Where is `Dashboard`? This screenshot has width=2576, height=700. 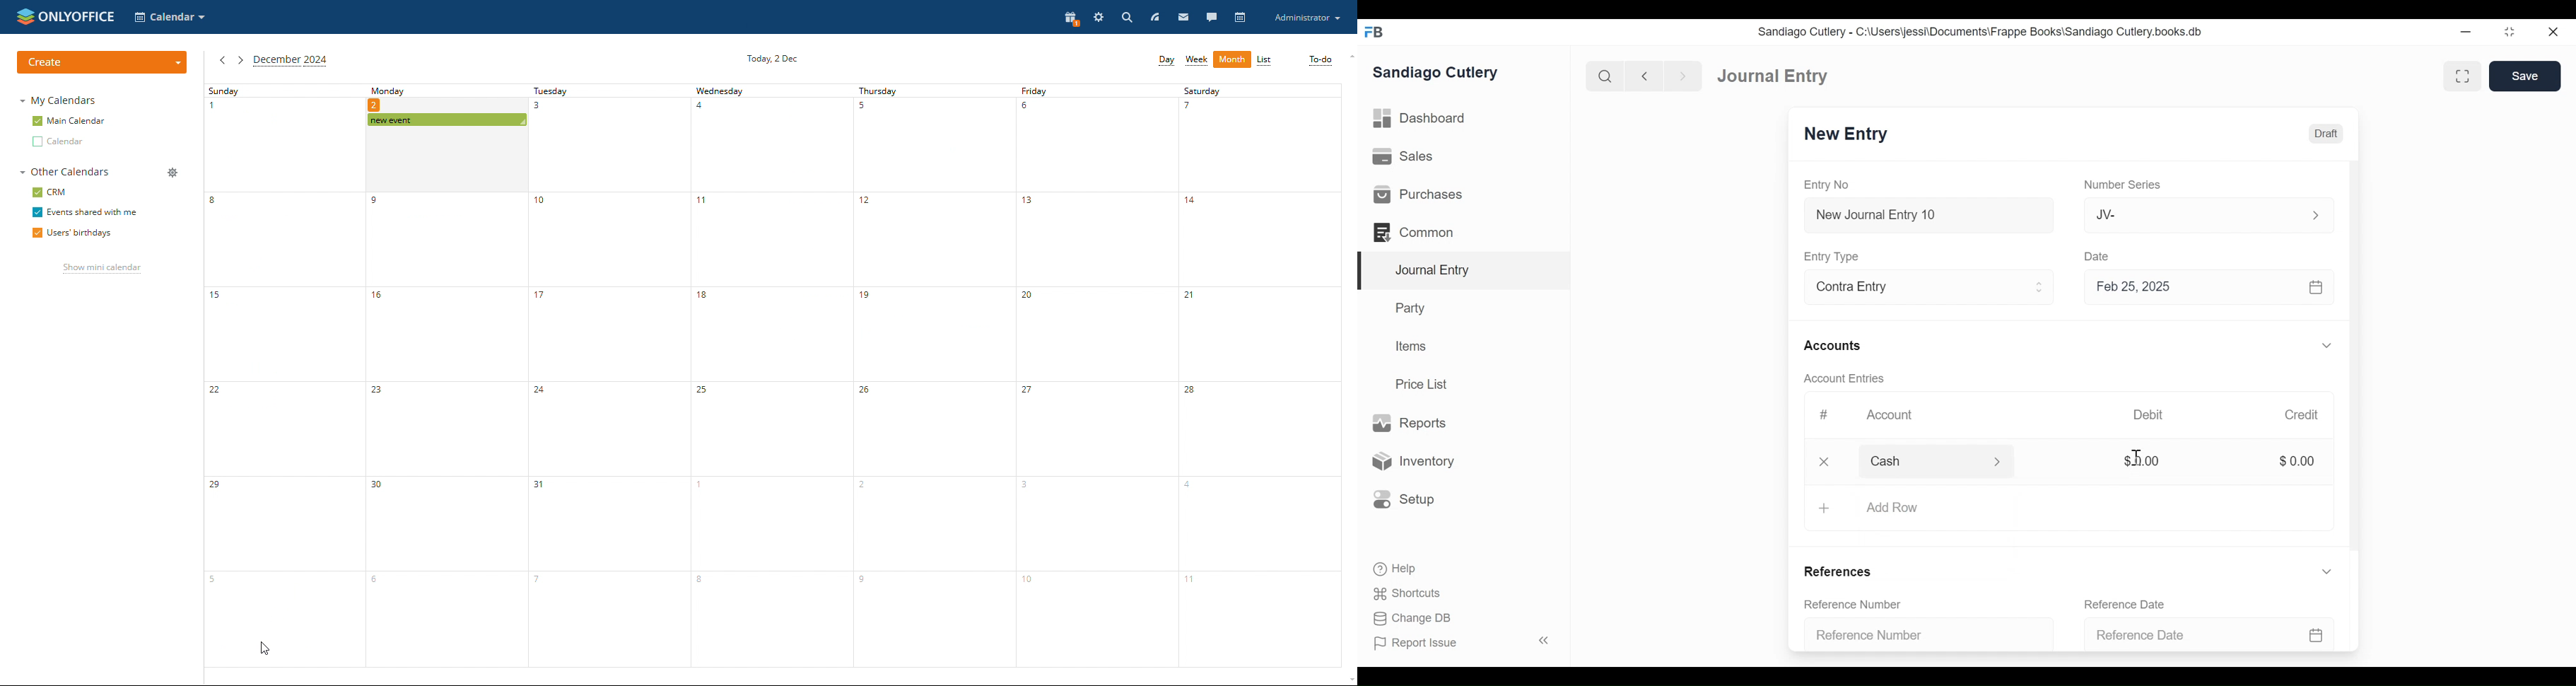
Dashboard is located at coordinates (1424, 120).